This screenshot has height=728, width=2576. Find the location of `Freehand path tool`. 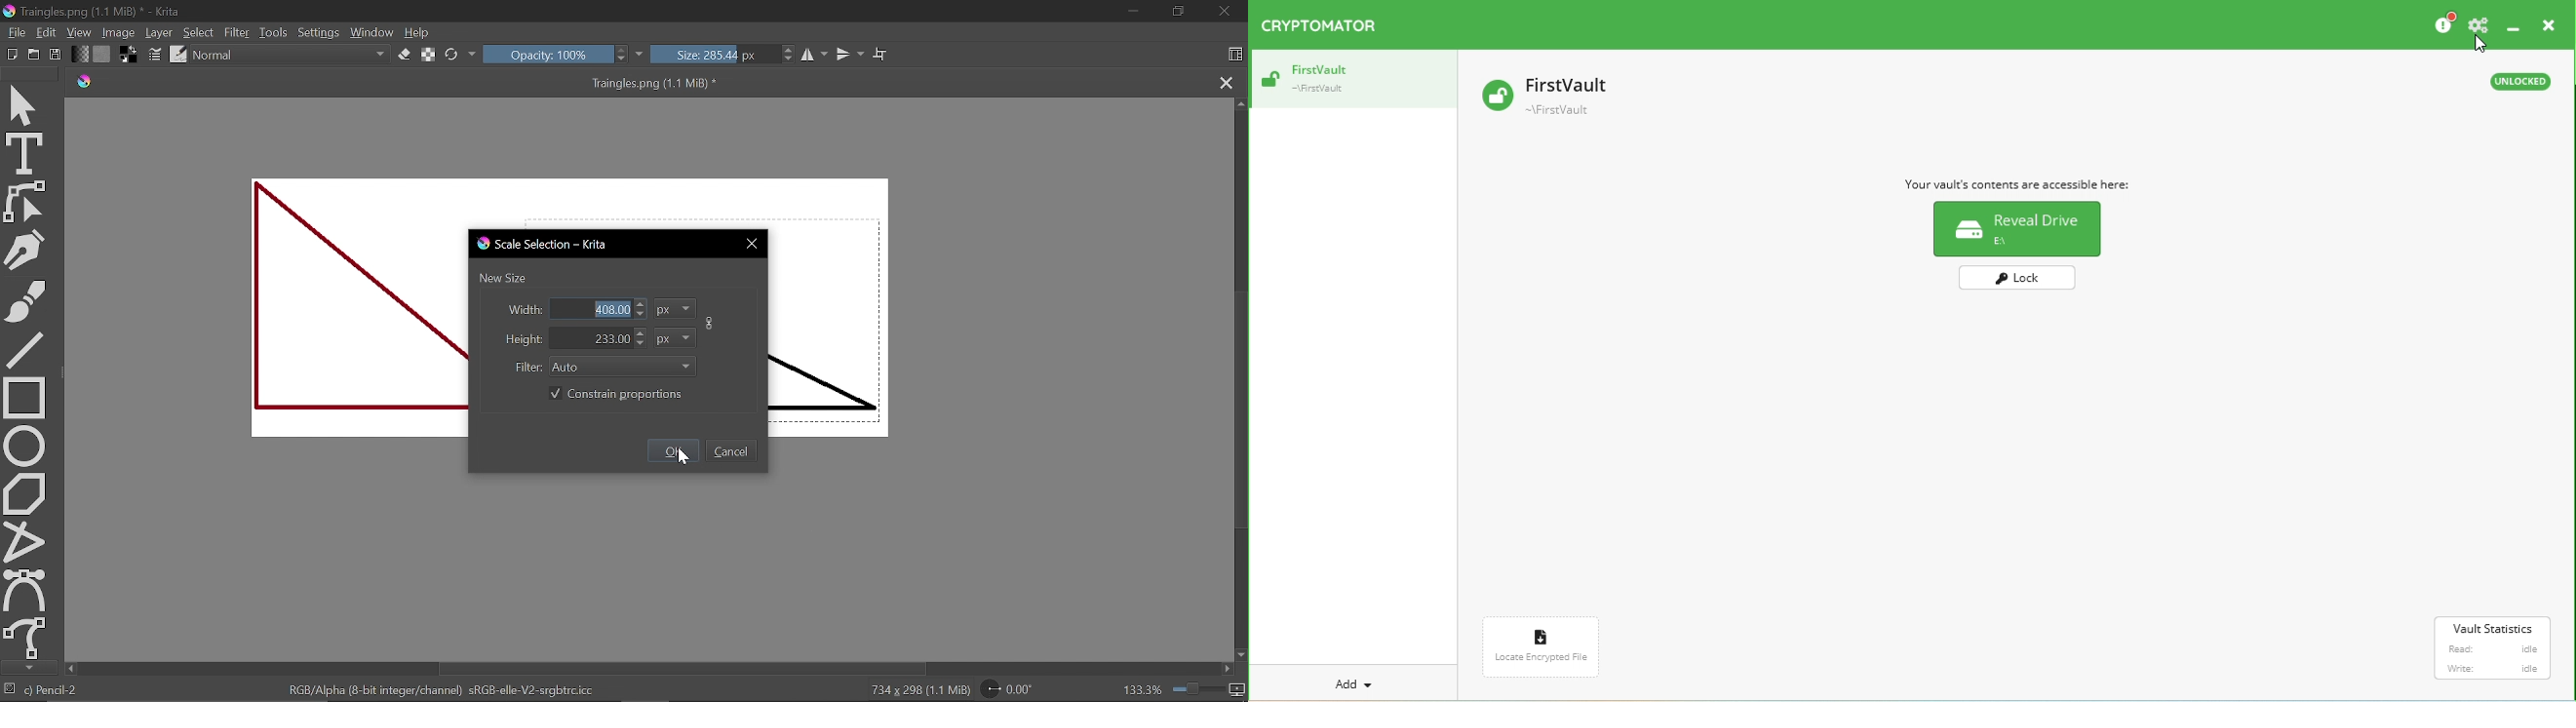

Freehand path tool is located at coordinates (24, 637).